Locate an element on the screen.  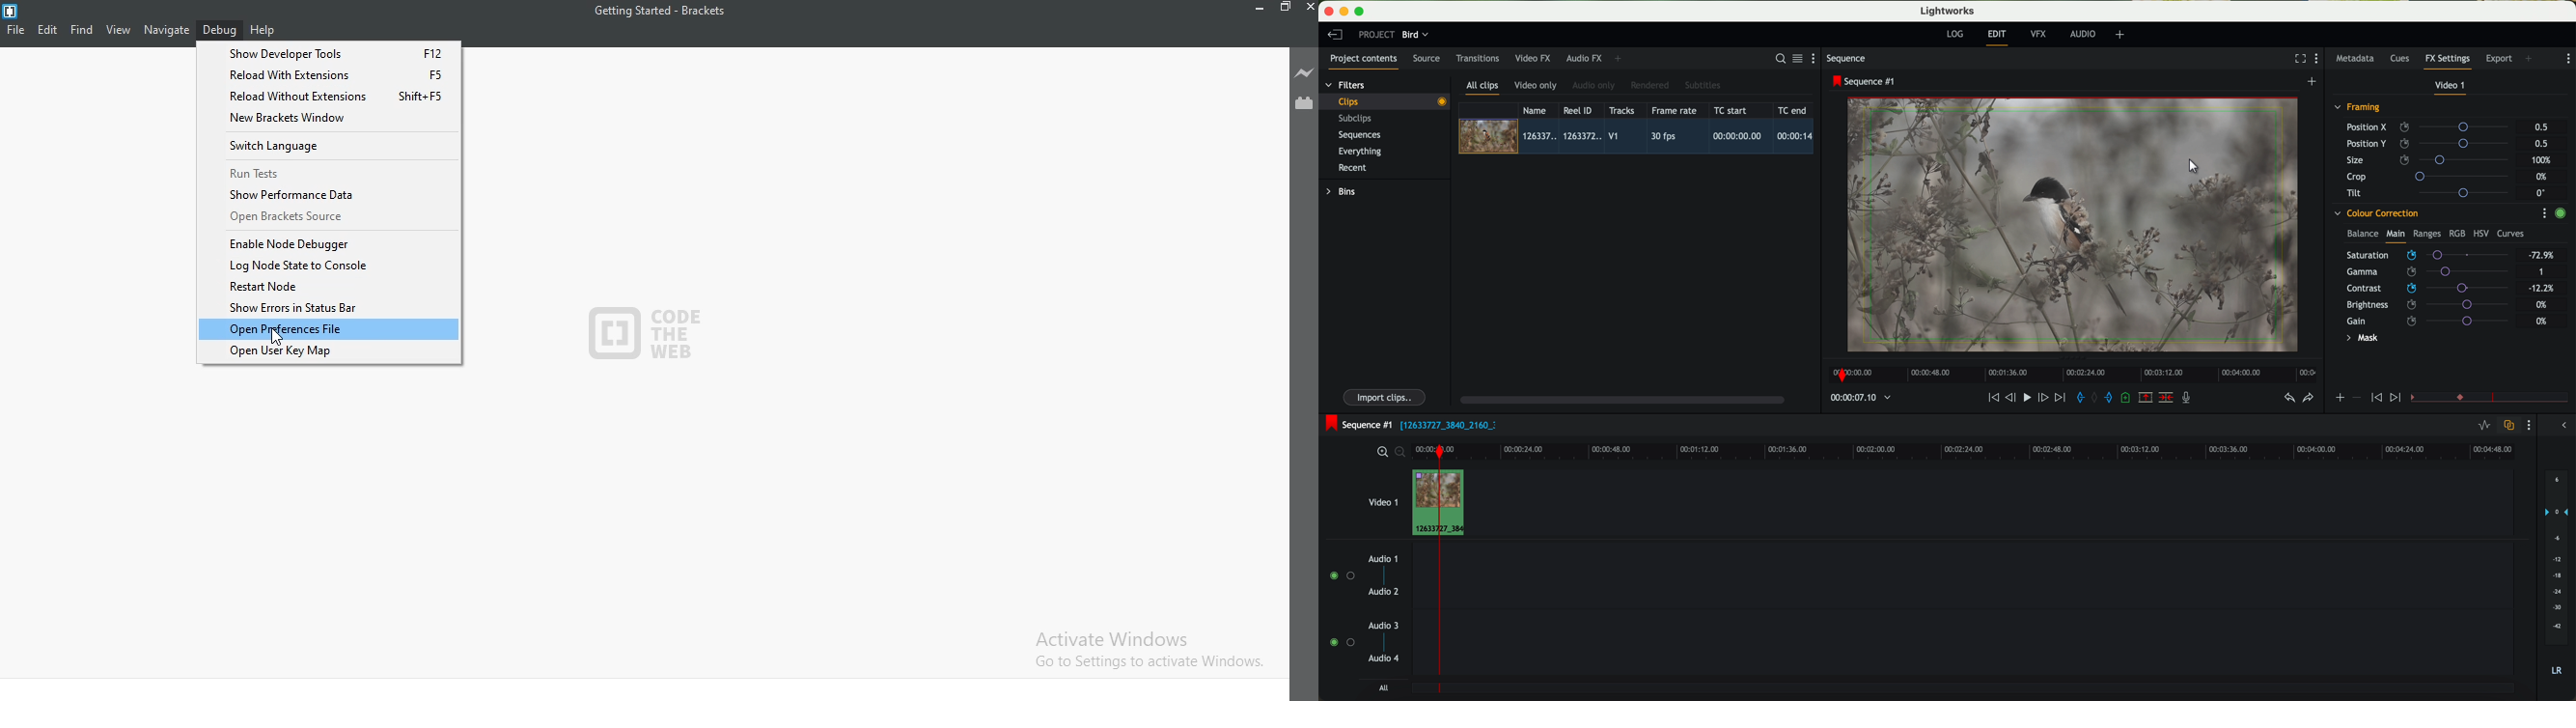
Extension Manager is located at coordinates (1304, 102).